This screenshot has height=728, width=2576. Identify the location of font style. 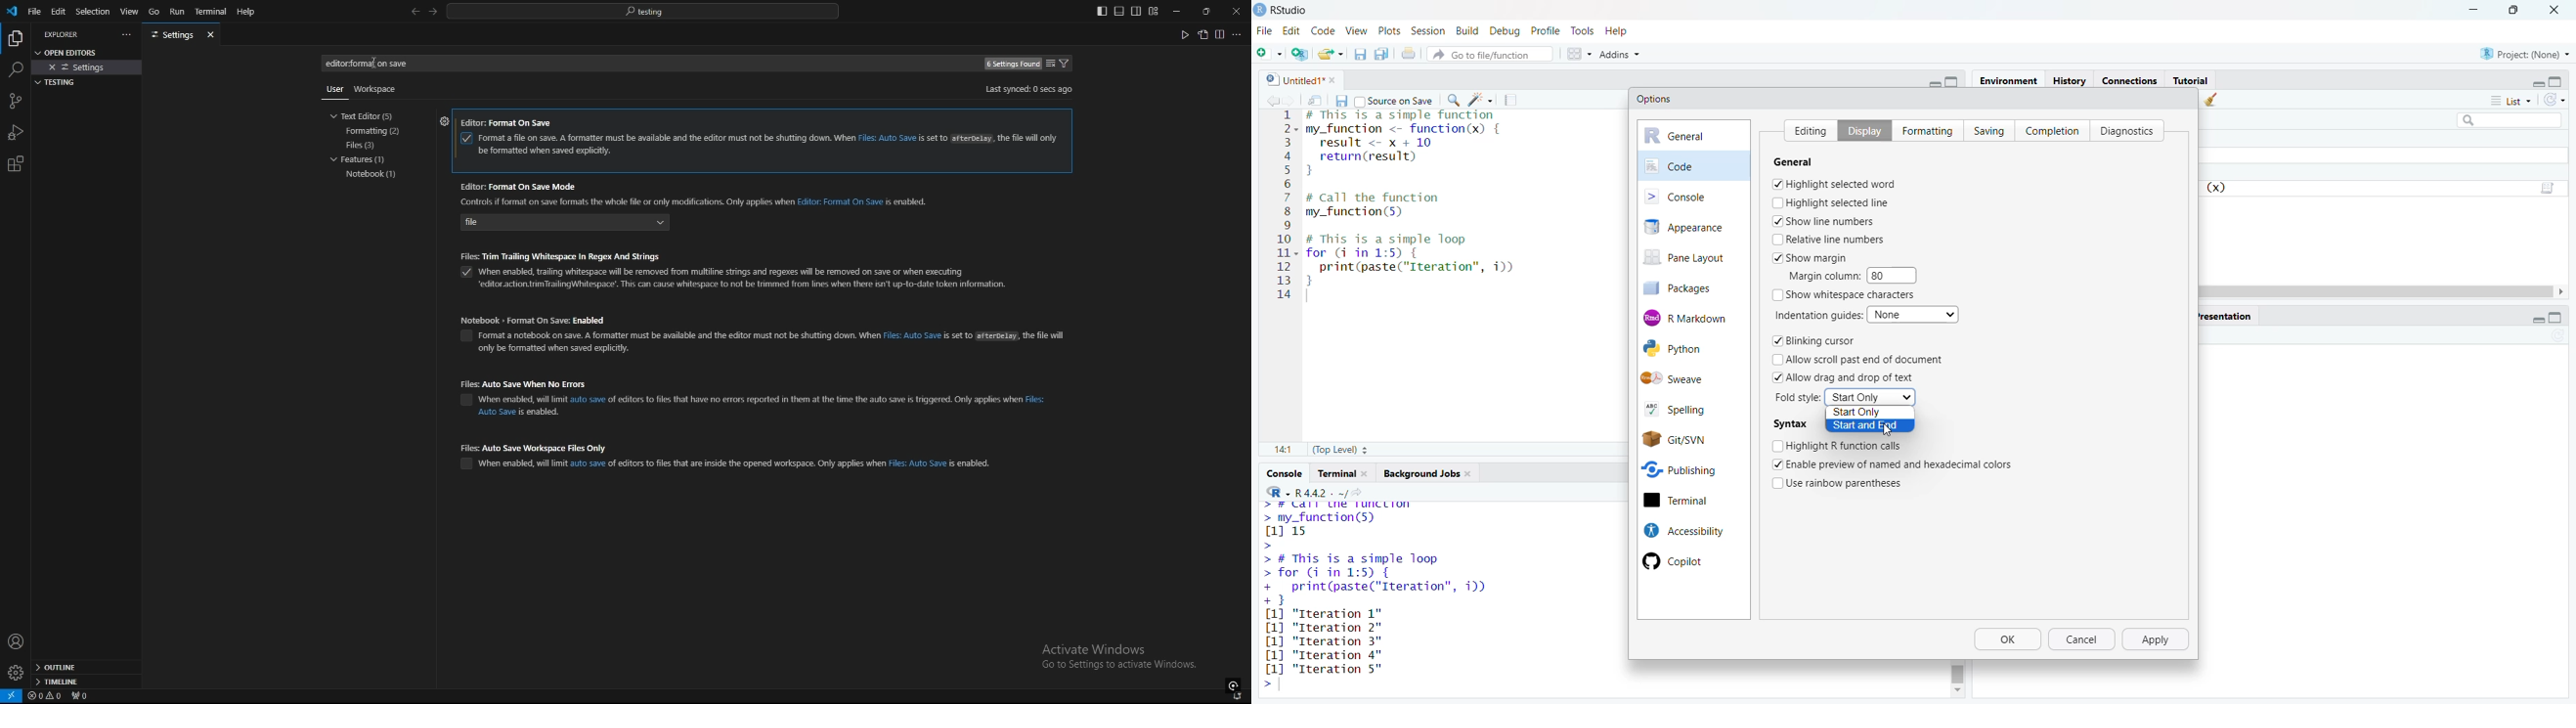
(1799, 398).